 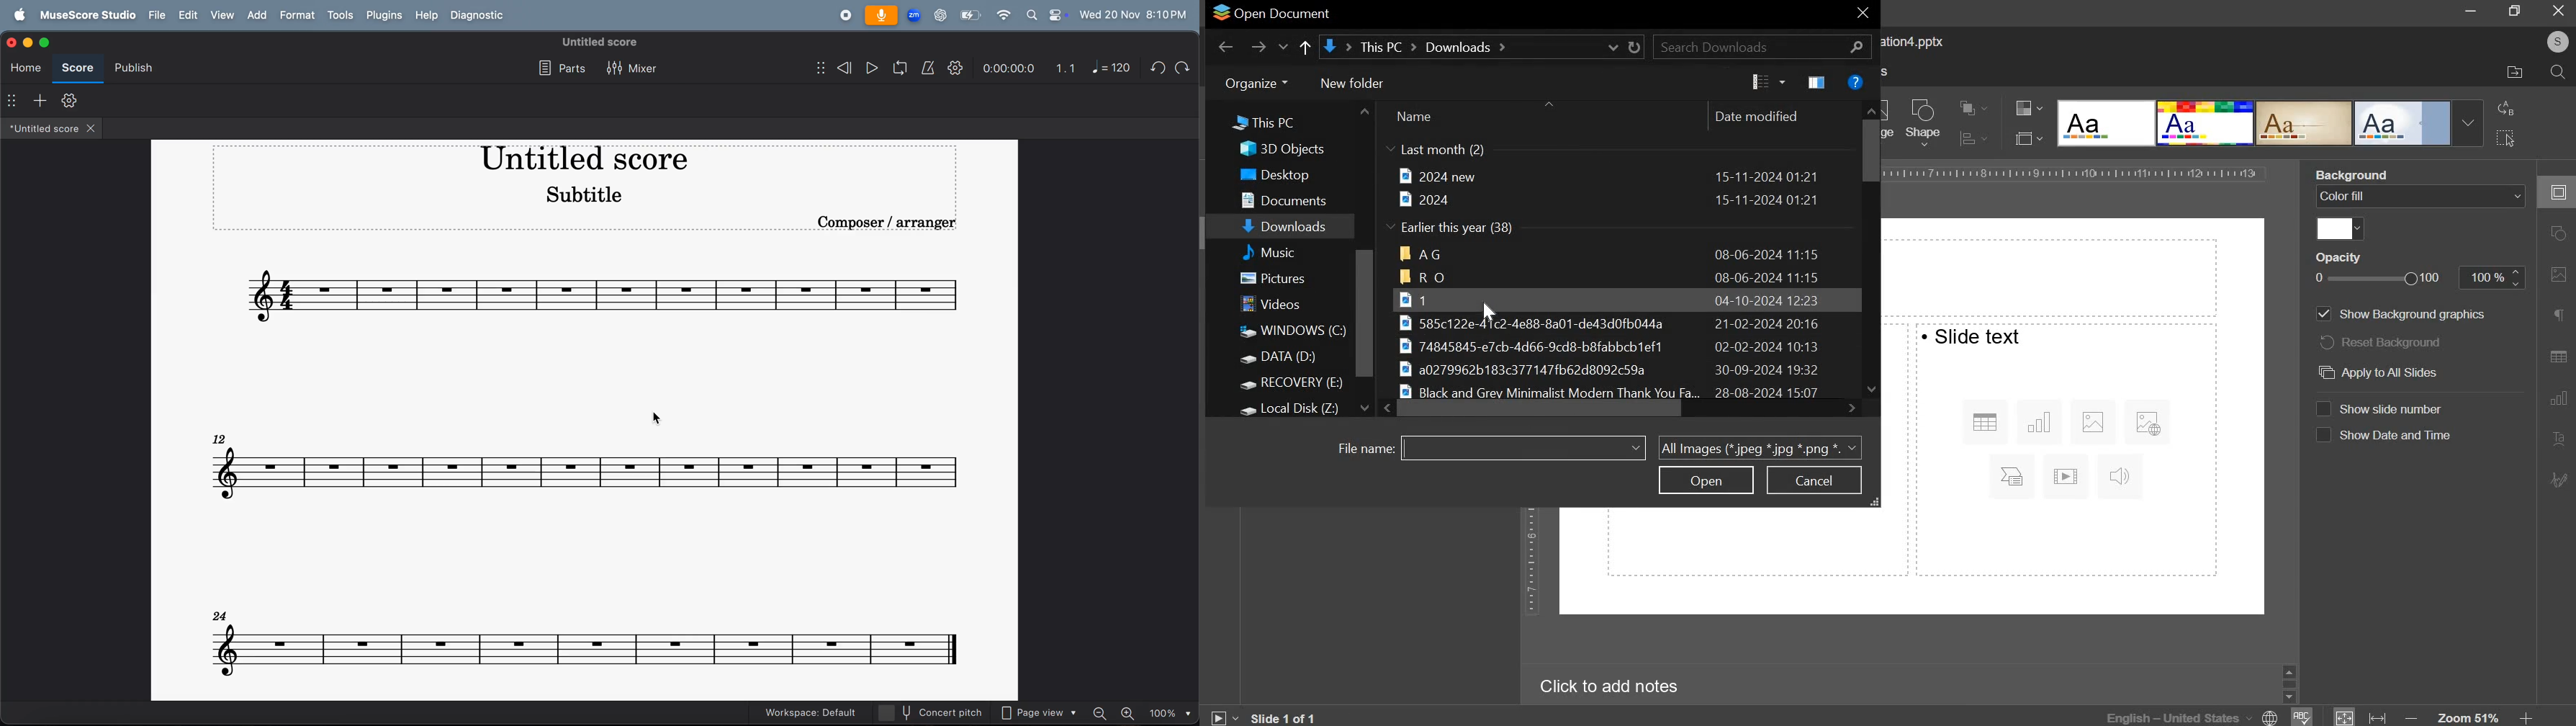 I want to click on edit, so click(x=189, y=15).